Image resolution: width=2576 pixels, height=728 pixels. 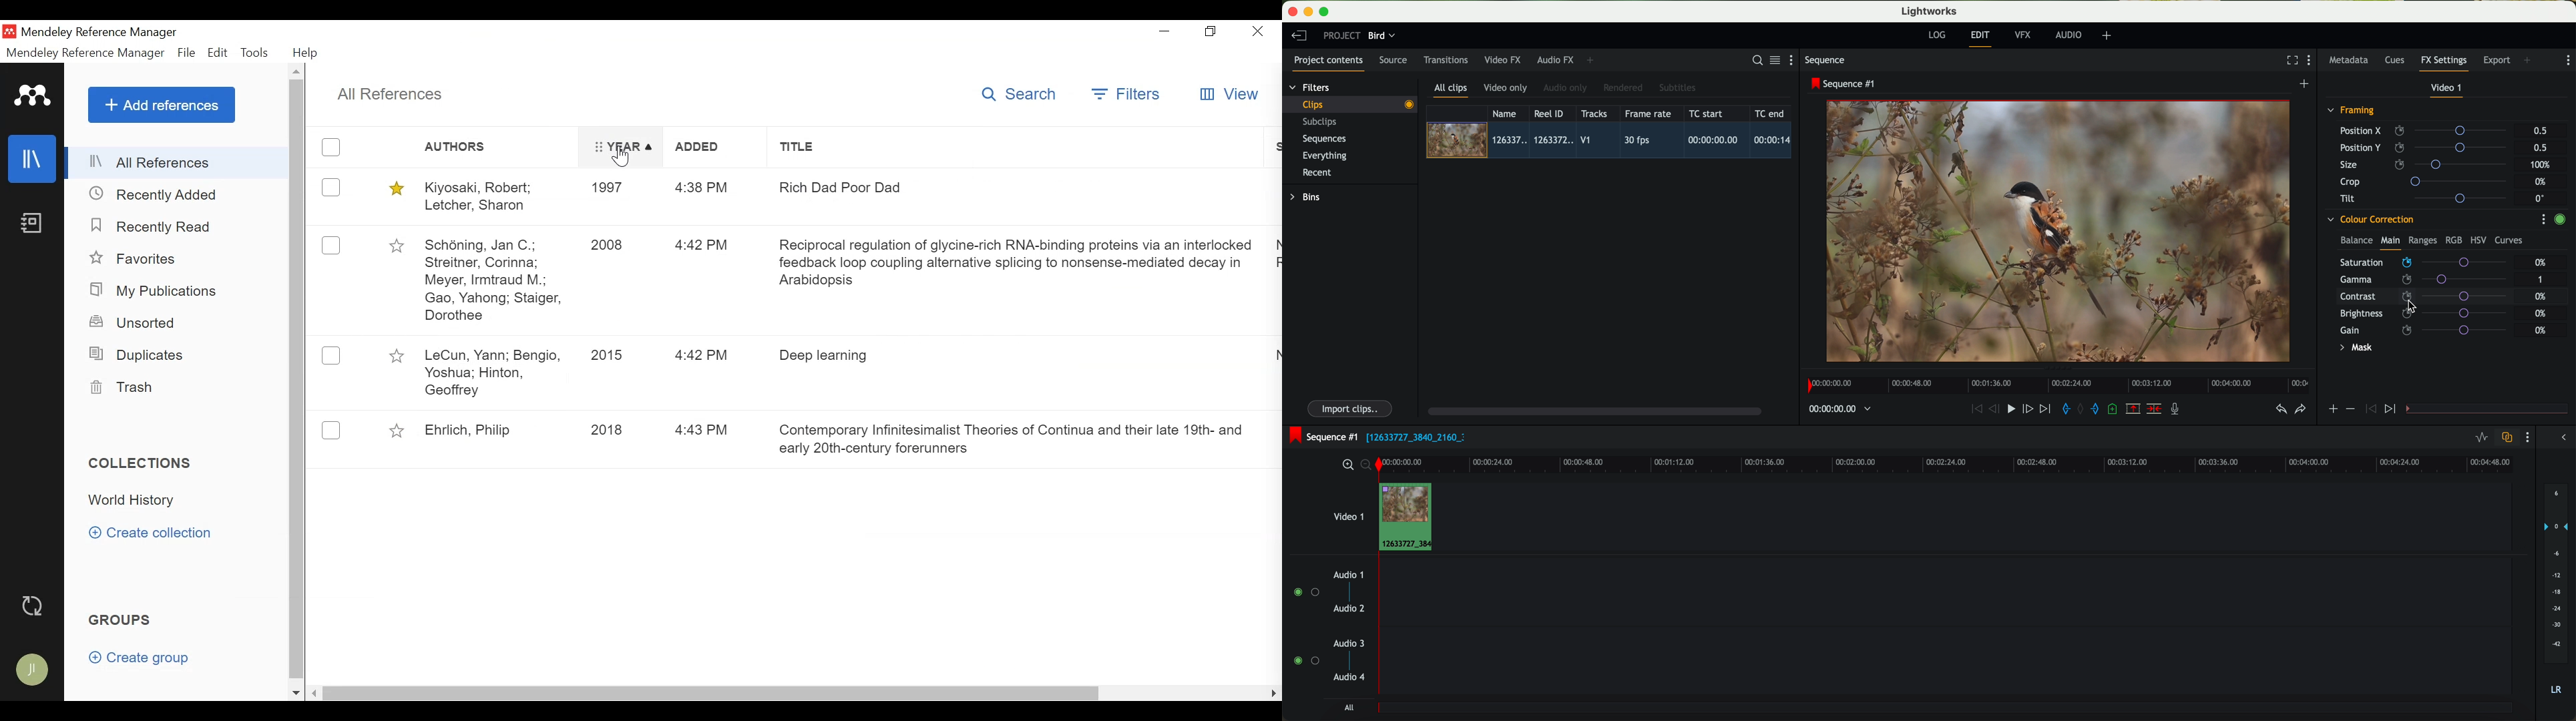 What do you see at coordinates (1166, 31) in the screenshot?
I see `minimize` at bounding box center [1166, 31].